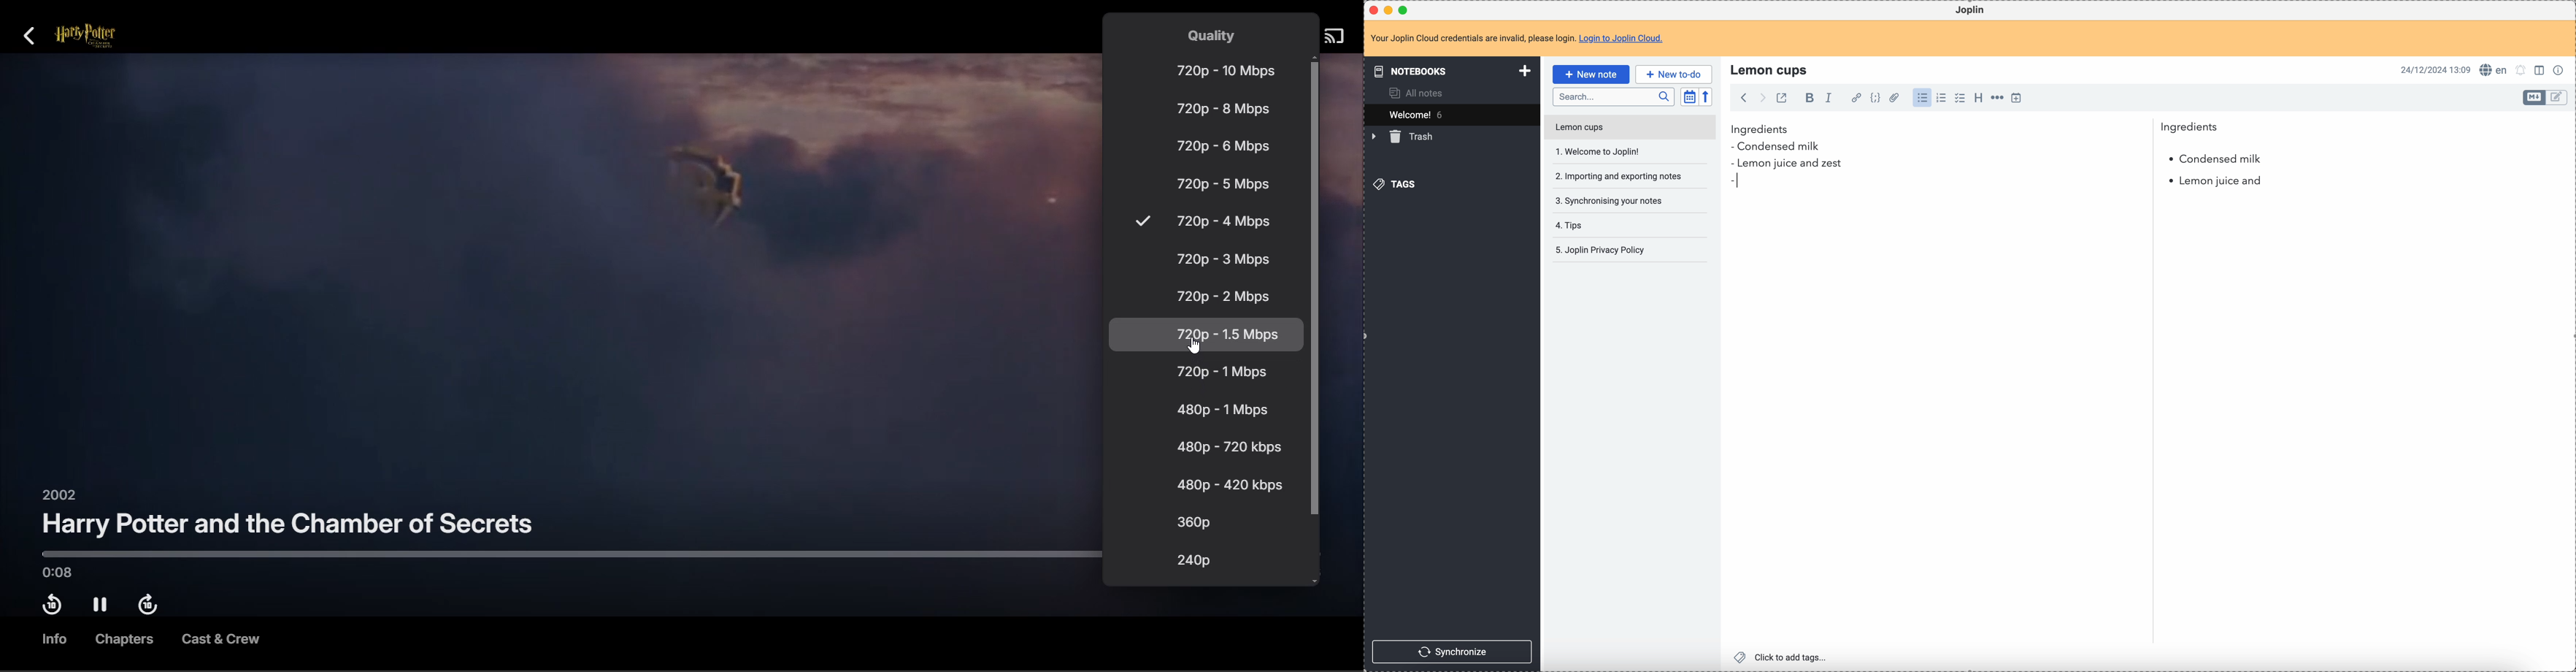 Image resolution: width=2576 pixels, height=672 pixels. I want to click on synchronising your notes, so click(1609, 200).